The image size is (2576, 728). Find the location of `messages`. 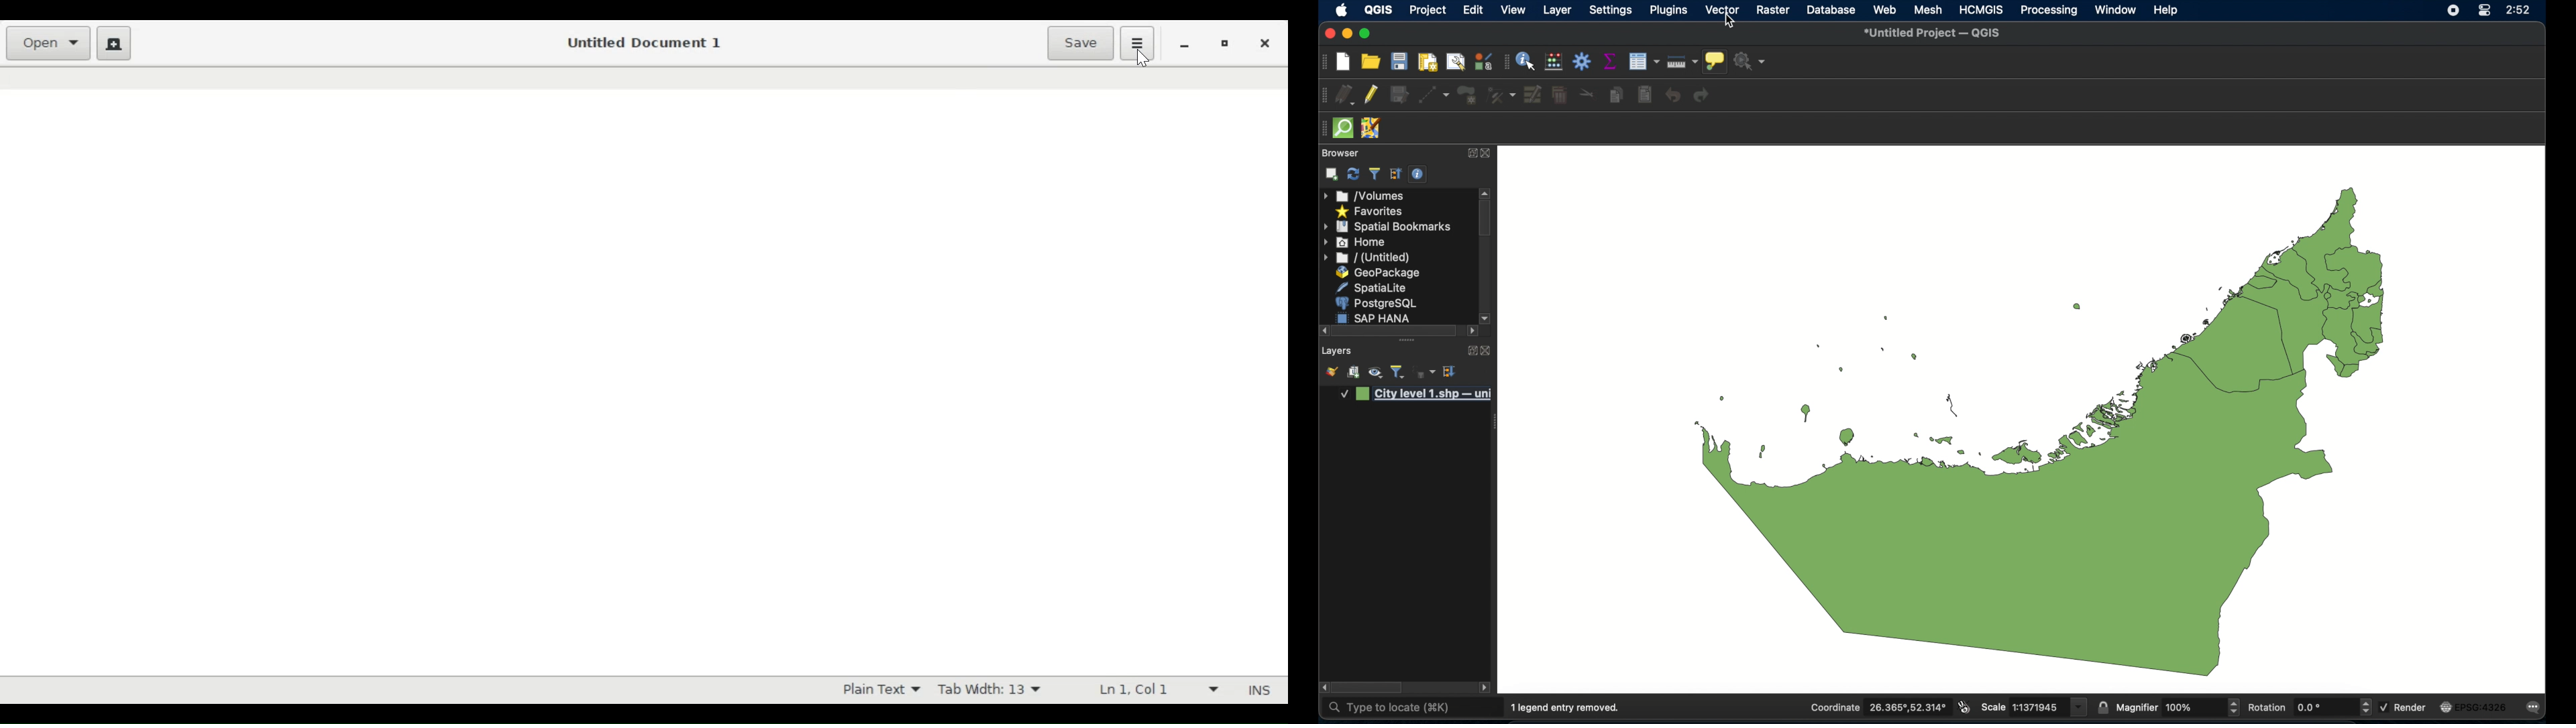

messages is located at coordinates (2536, 708).